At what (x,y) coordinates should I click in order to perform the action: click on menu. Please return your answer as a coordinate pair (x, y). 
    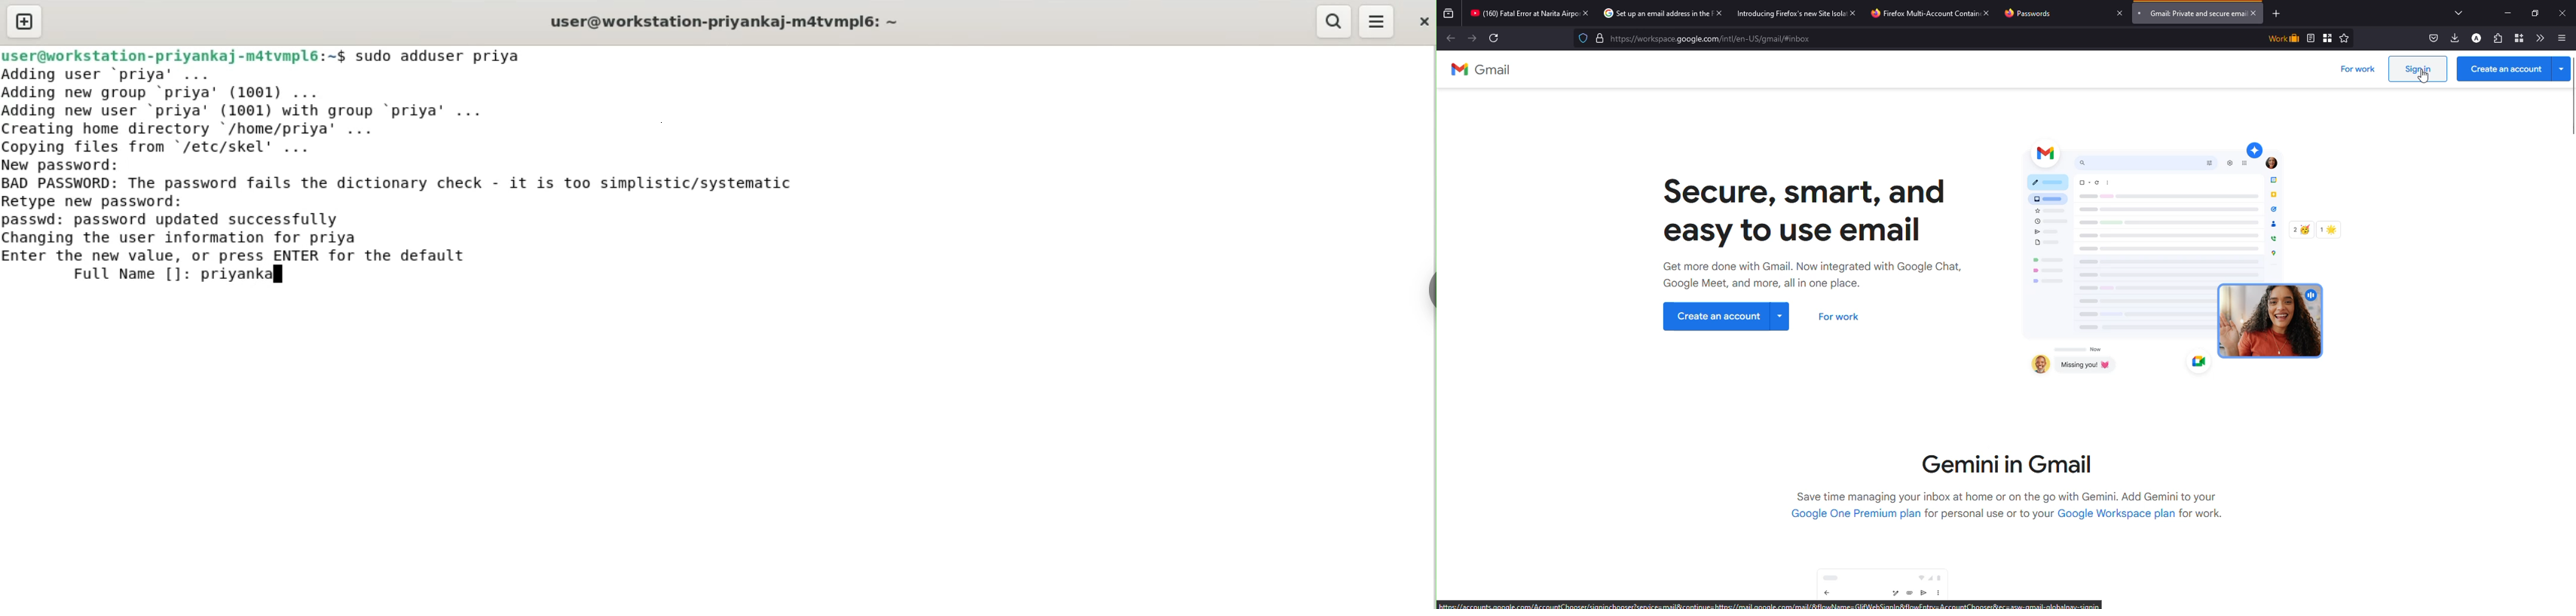
    Looking at the image, I should click on (1377, 22).